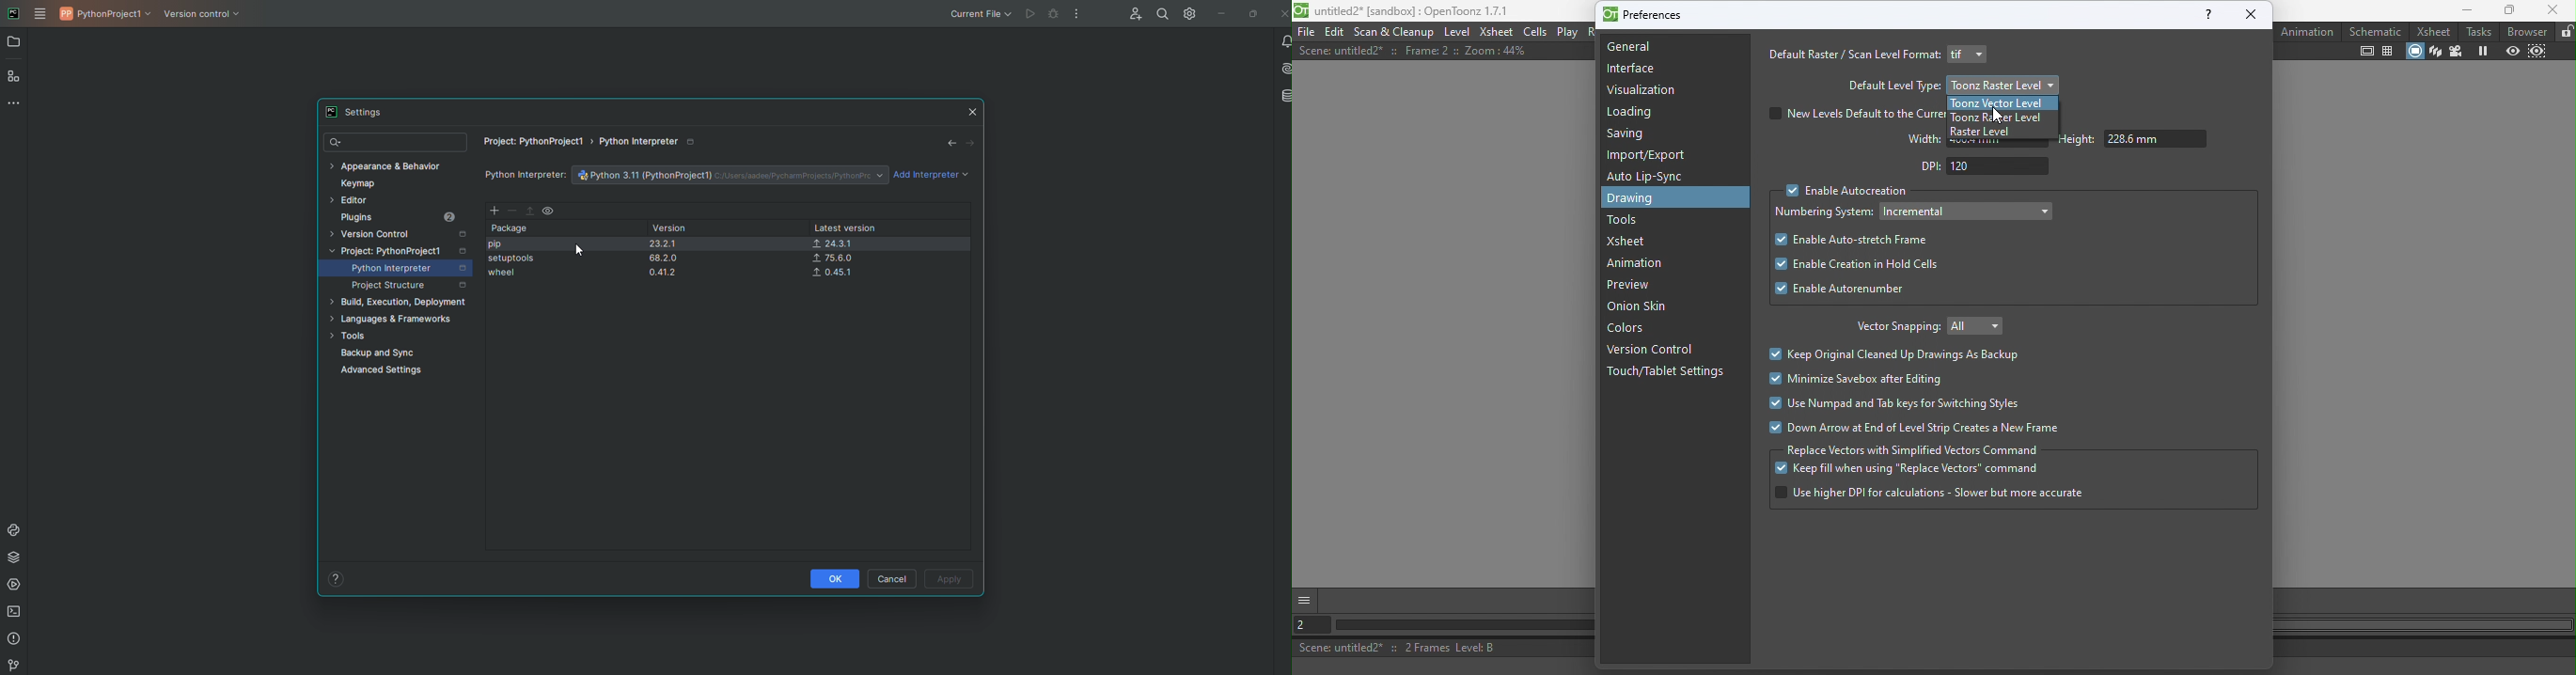  I want to click on Tools, so click(349, 336).